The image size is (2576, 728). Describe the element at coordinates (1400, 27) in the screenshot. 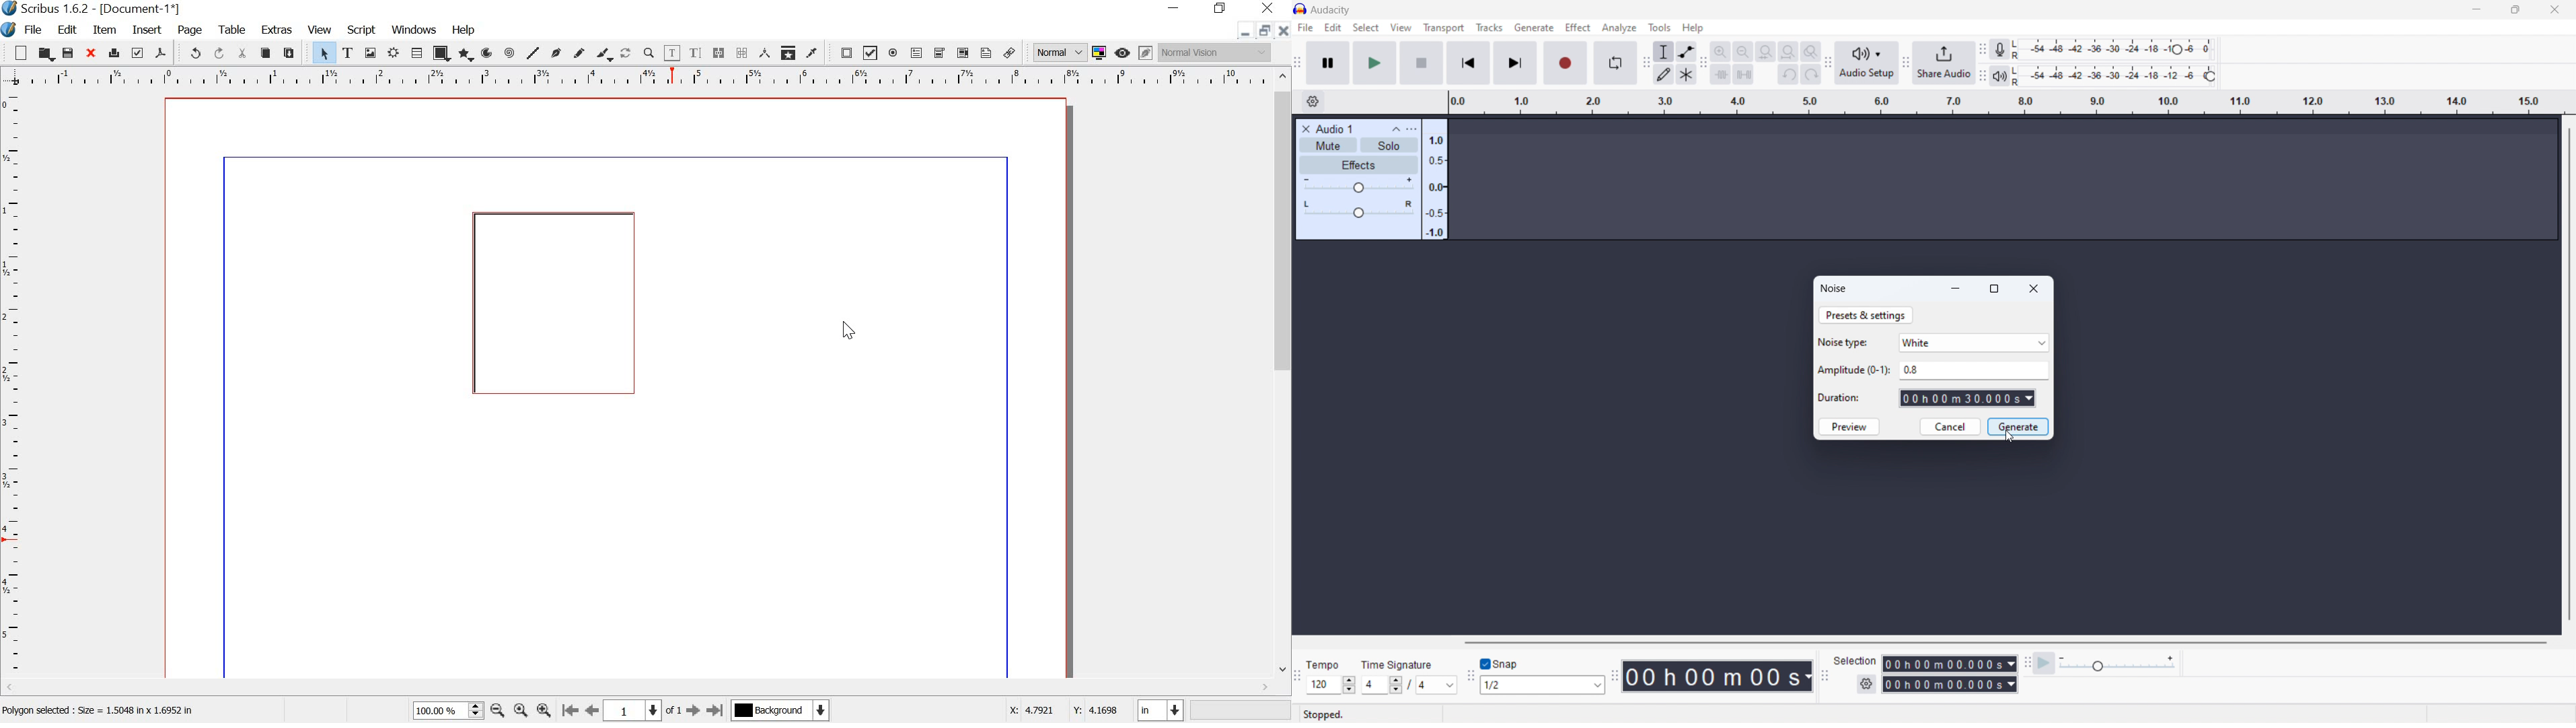

I see `view` at that location.